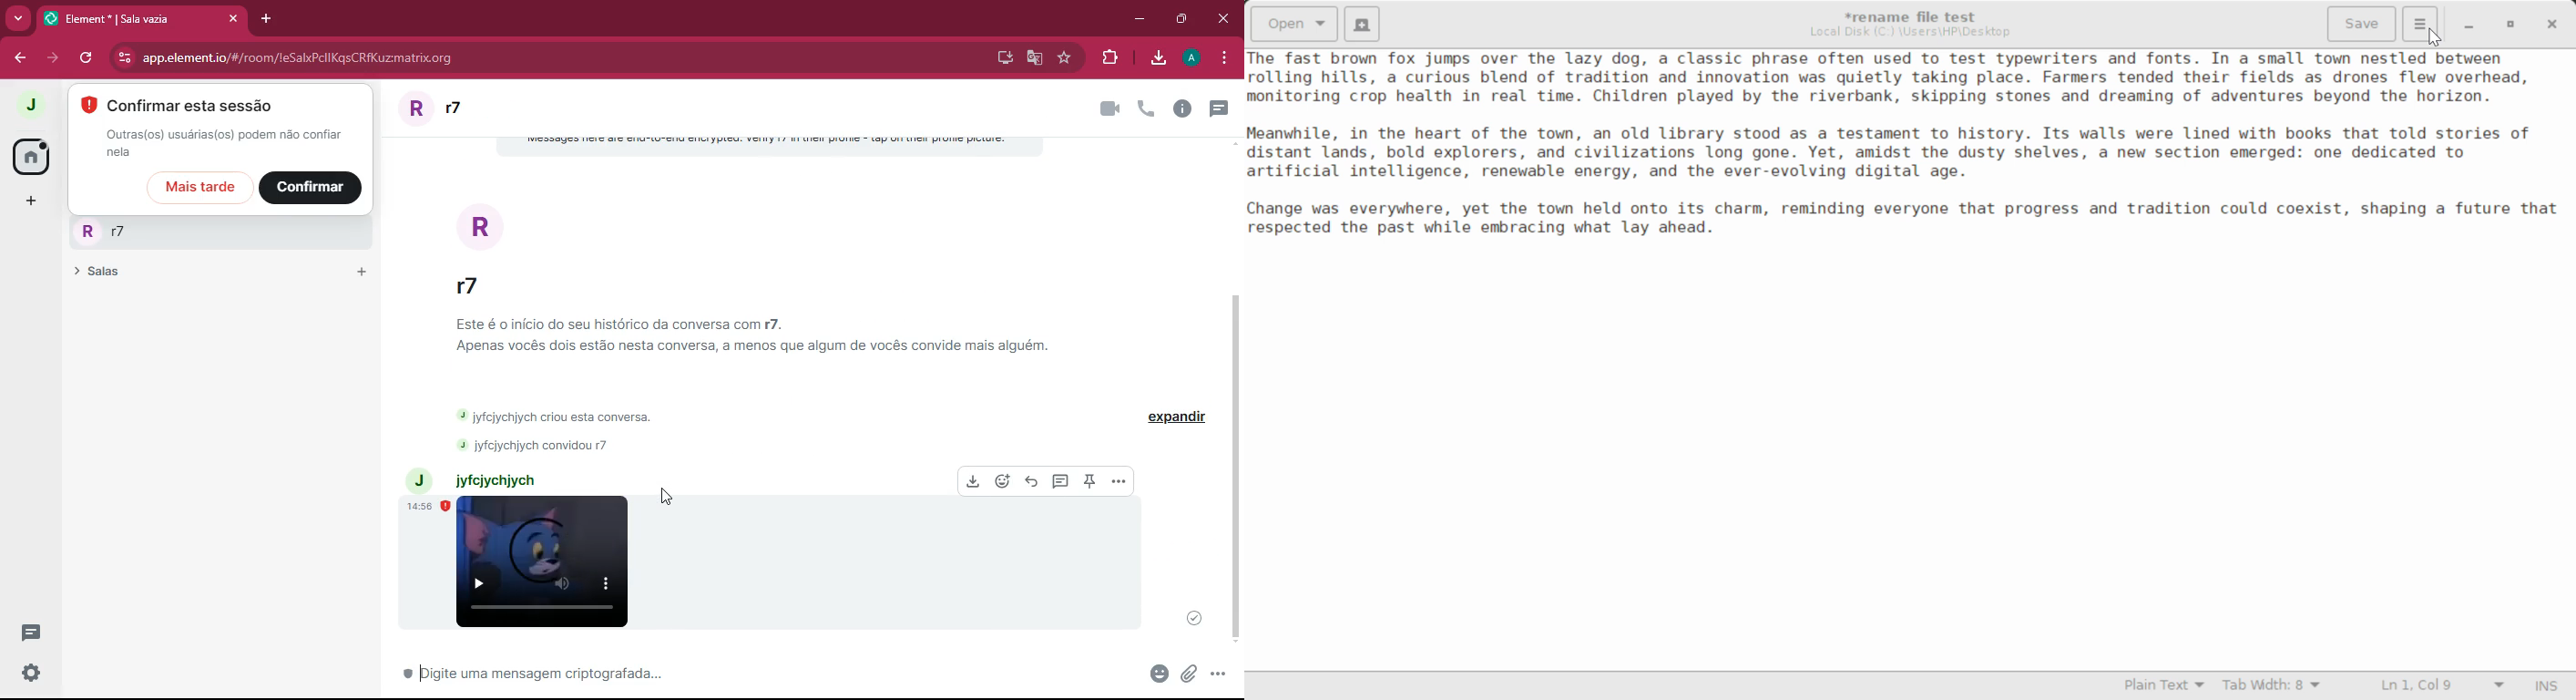 This screenshot has width=2576, height=700. Describe the element at coordinates (439, 109) in the screenshot. I see `rr7` at that location.